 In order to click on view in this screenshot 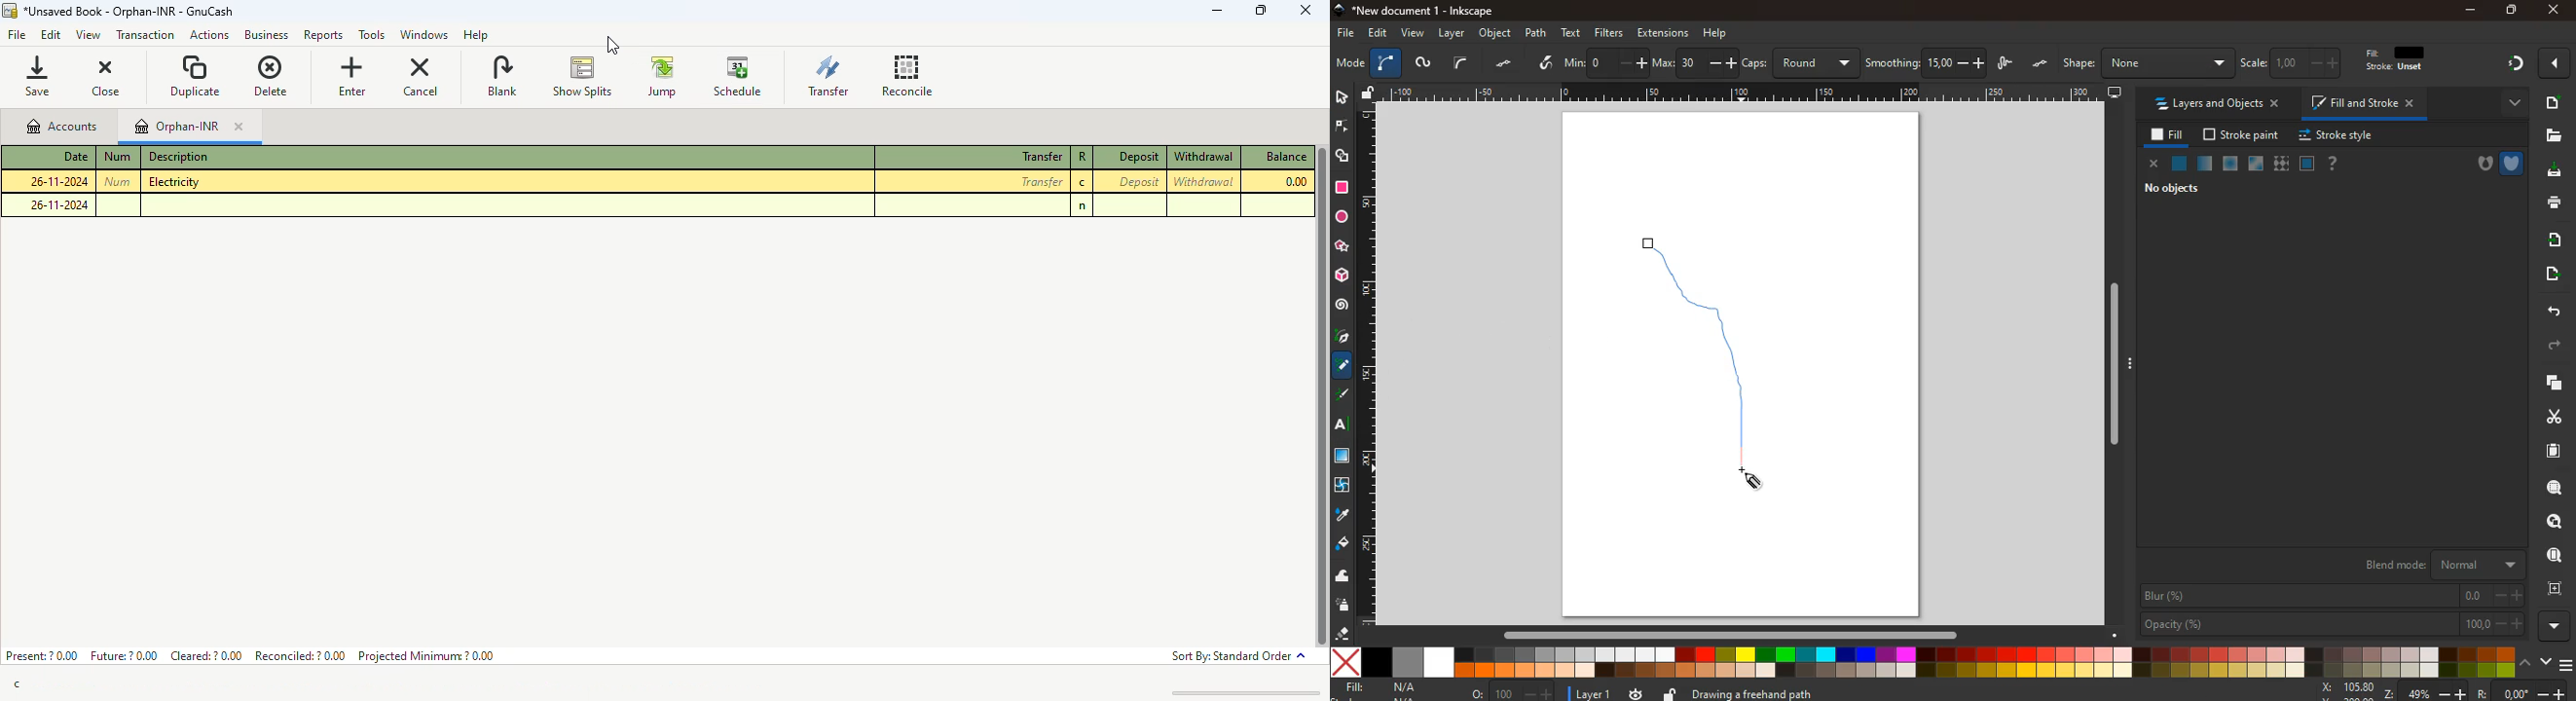, I will do `click(87, 37)`.